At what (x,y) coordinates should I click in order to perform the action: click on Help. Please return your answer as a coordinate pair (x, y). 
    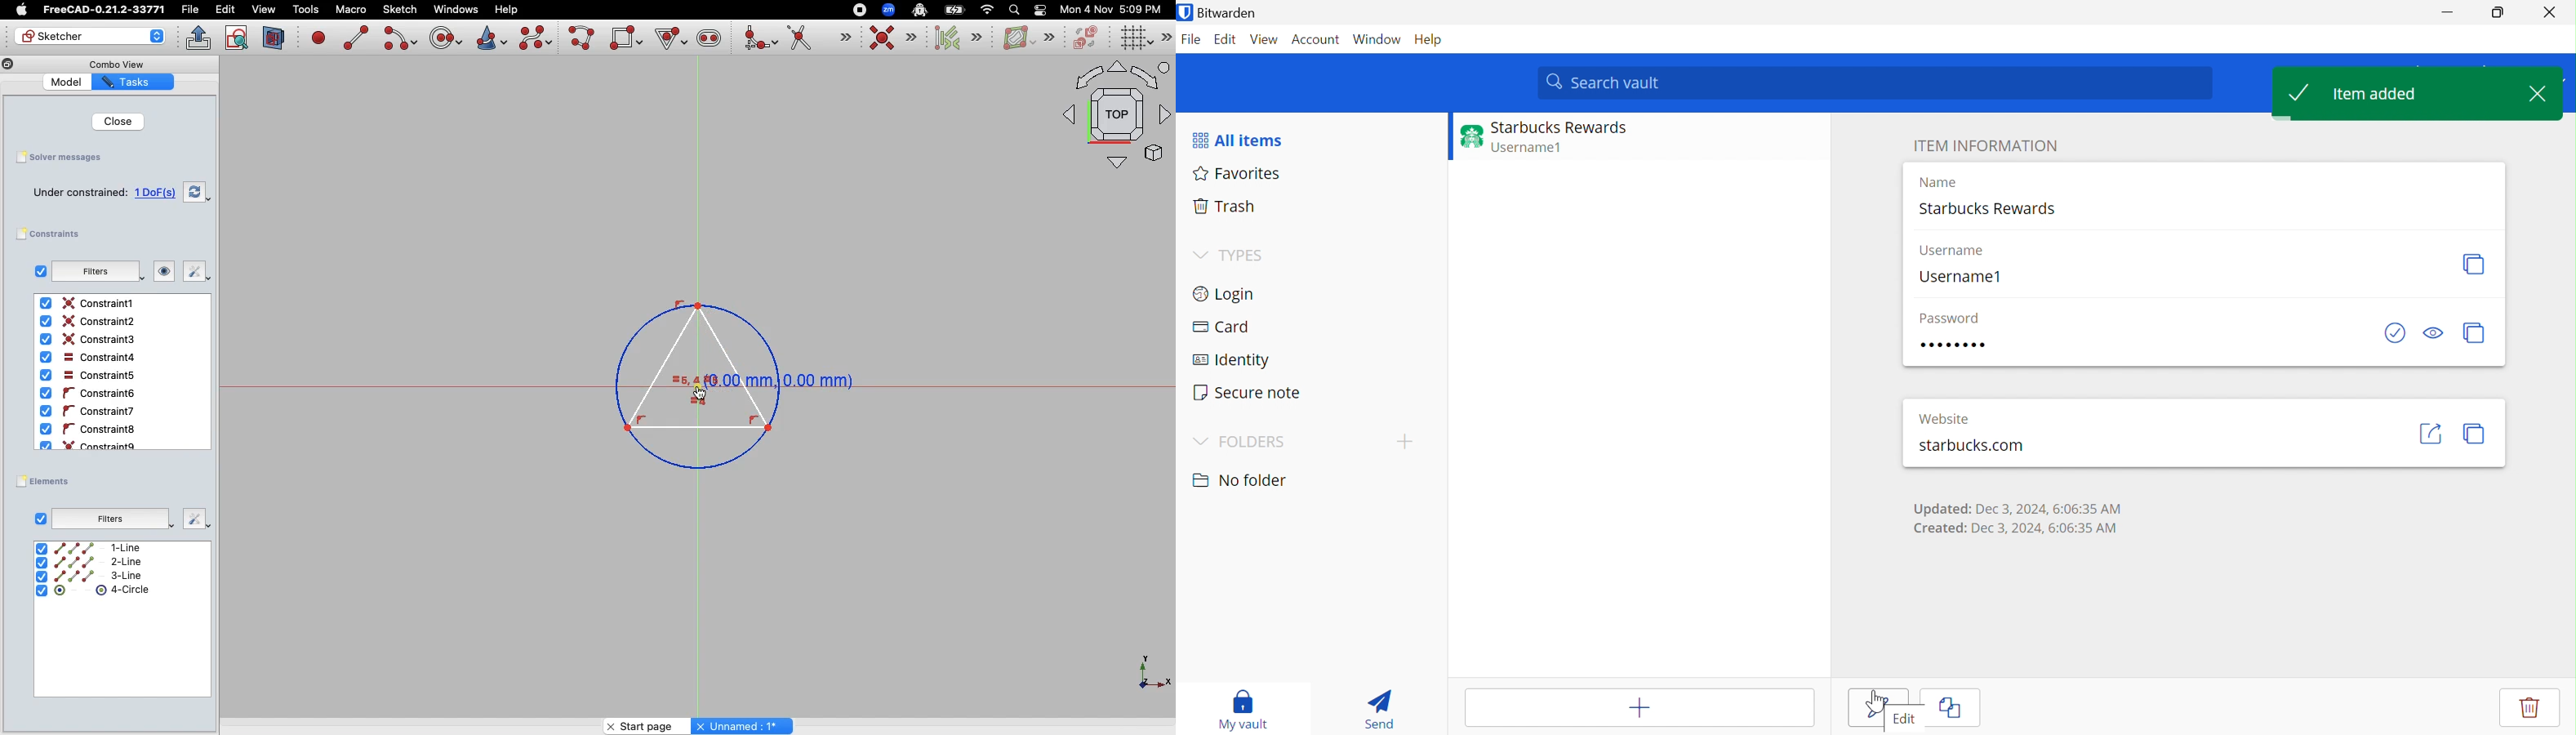
    Looking at the image, I should click on (507, 8).